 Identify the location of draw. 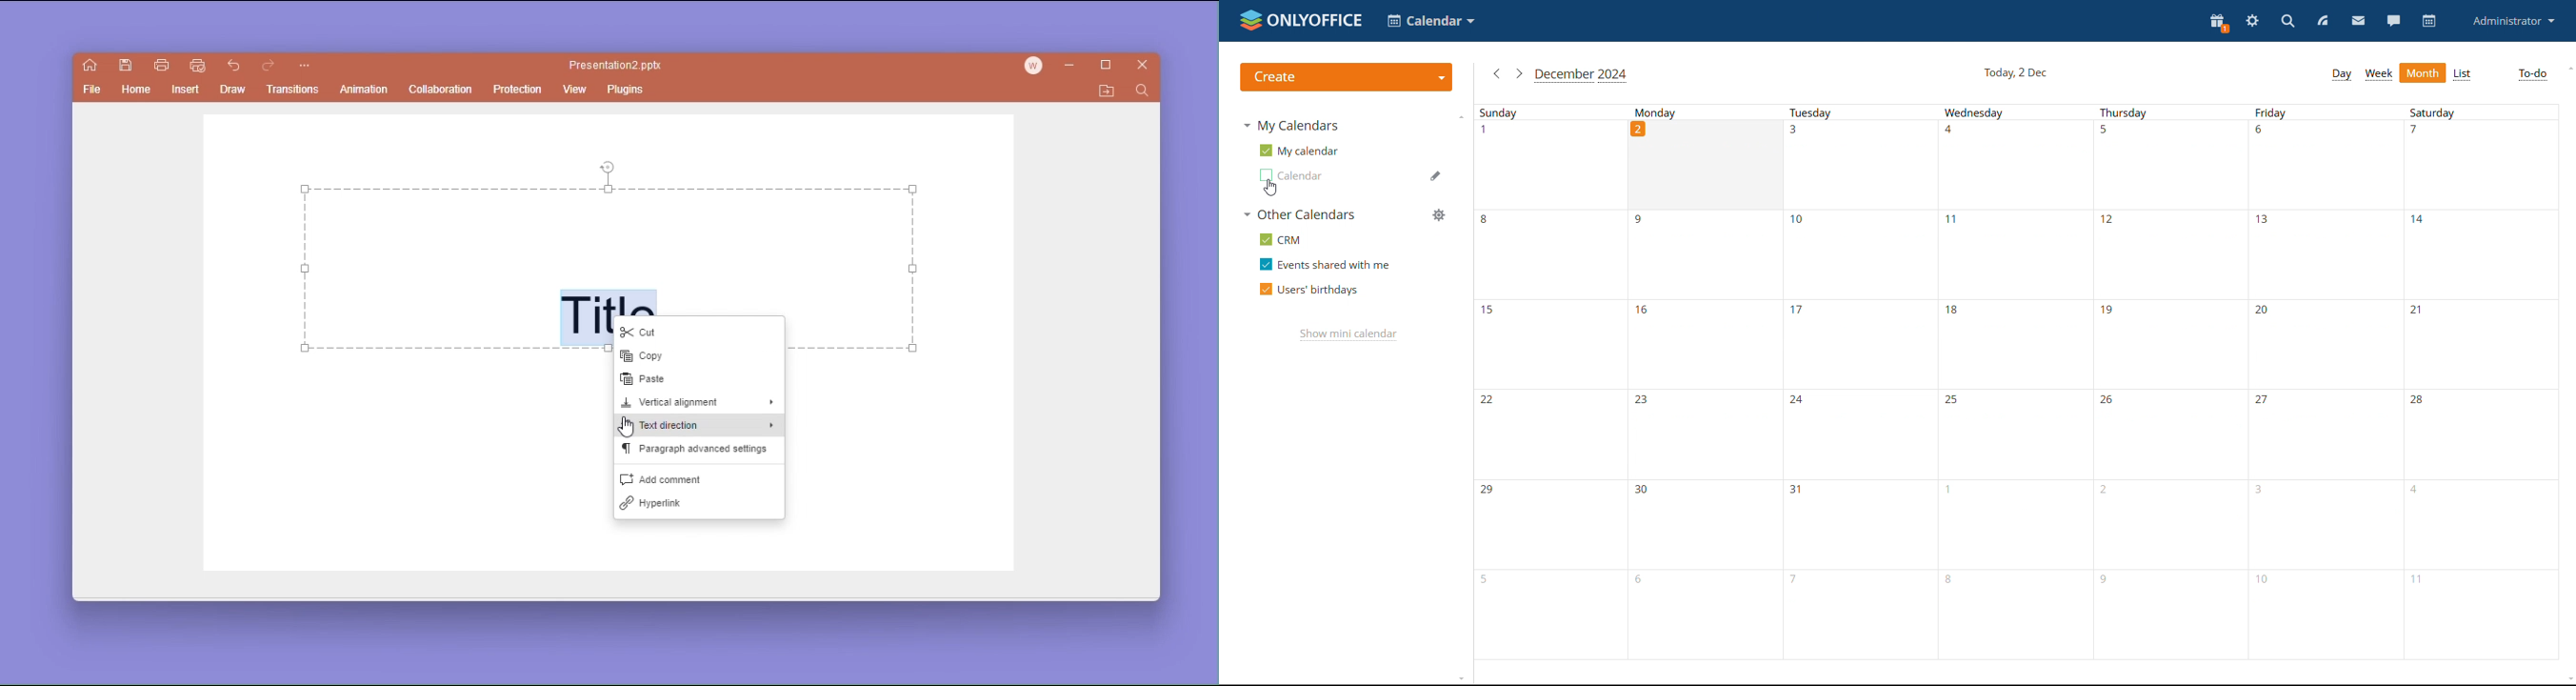
(234, 90).